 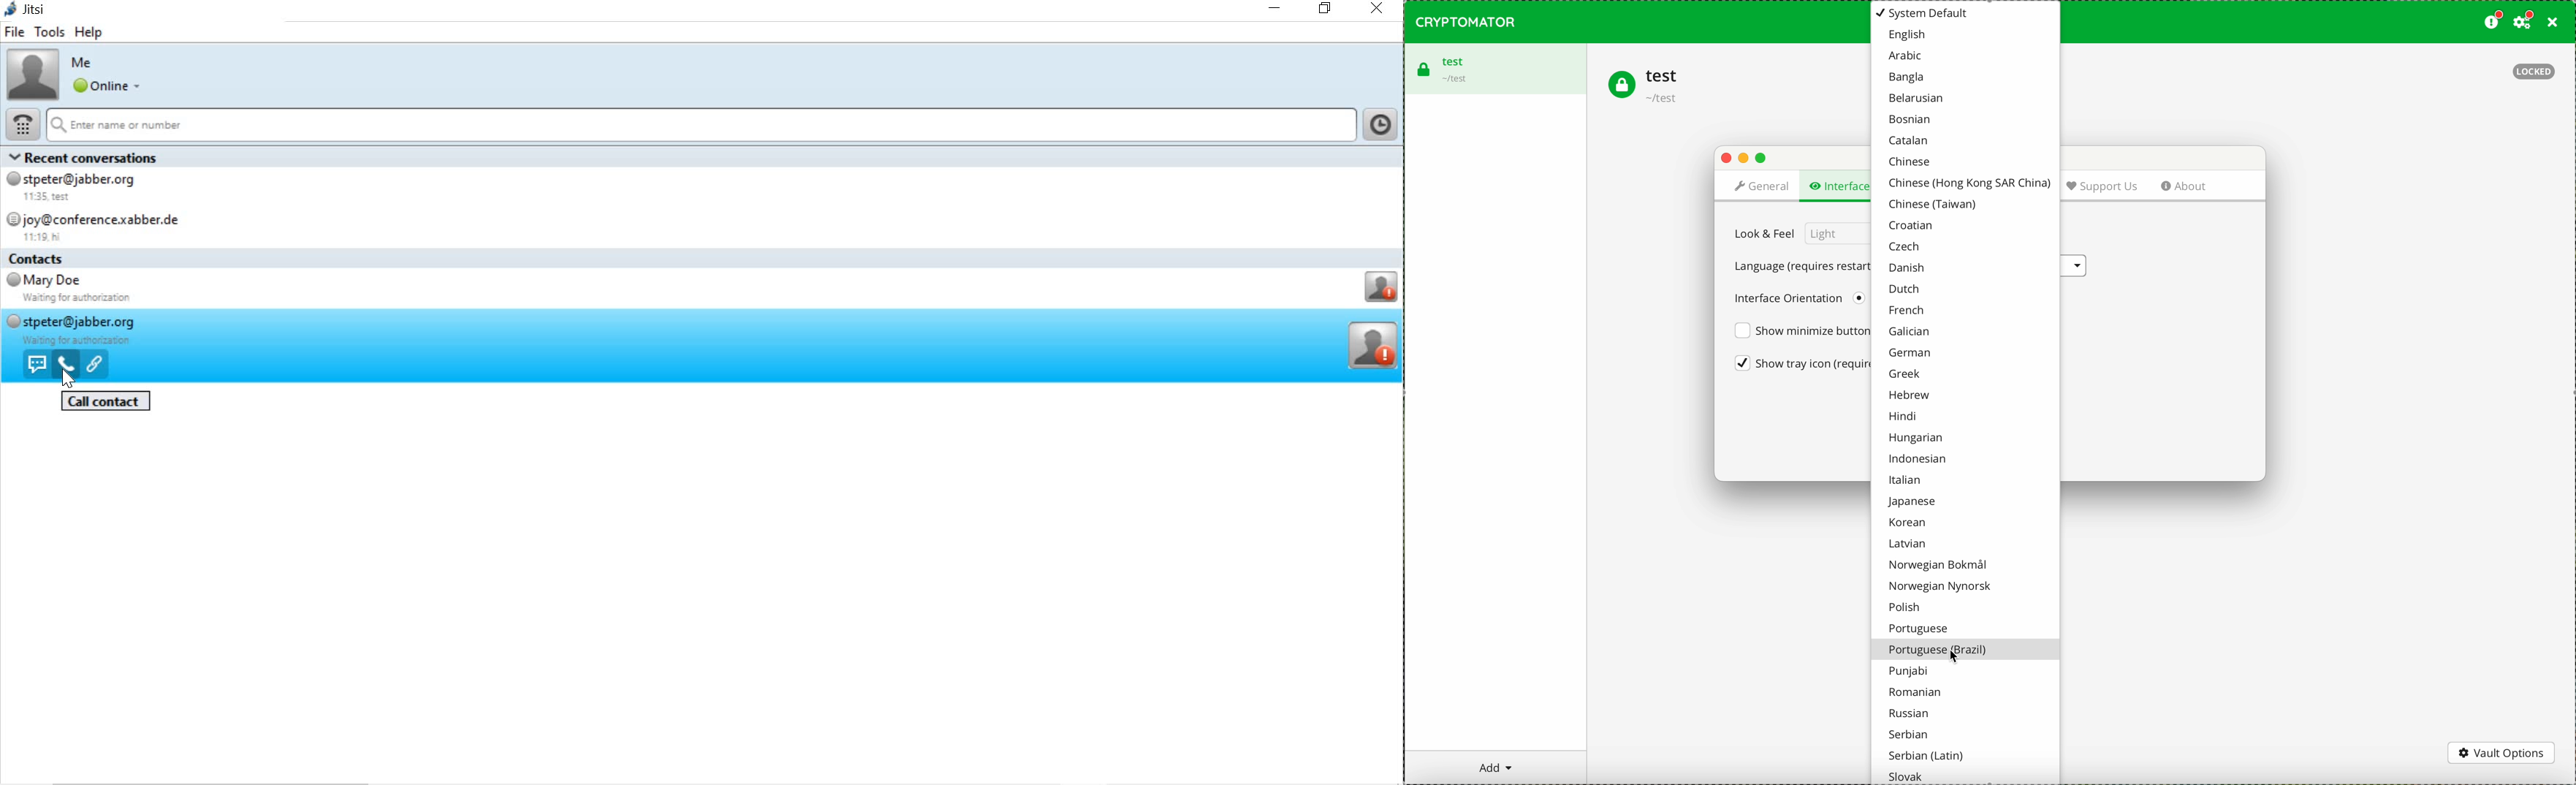 What do you see at coordinates (80, 186) in the screenshot?
I see `© stpeter@jabber.org
11:35, test` at bounding box center [80, 186].